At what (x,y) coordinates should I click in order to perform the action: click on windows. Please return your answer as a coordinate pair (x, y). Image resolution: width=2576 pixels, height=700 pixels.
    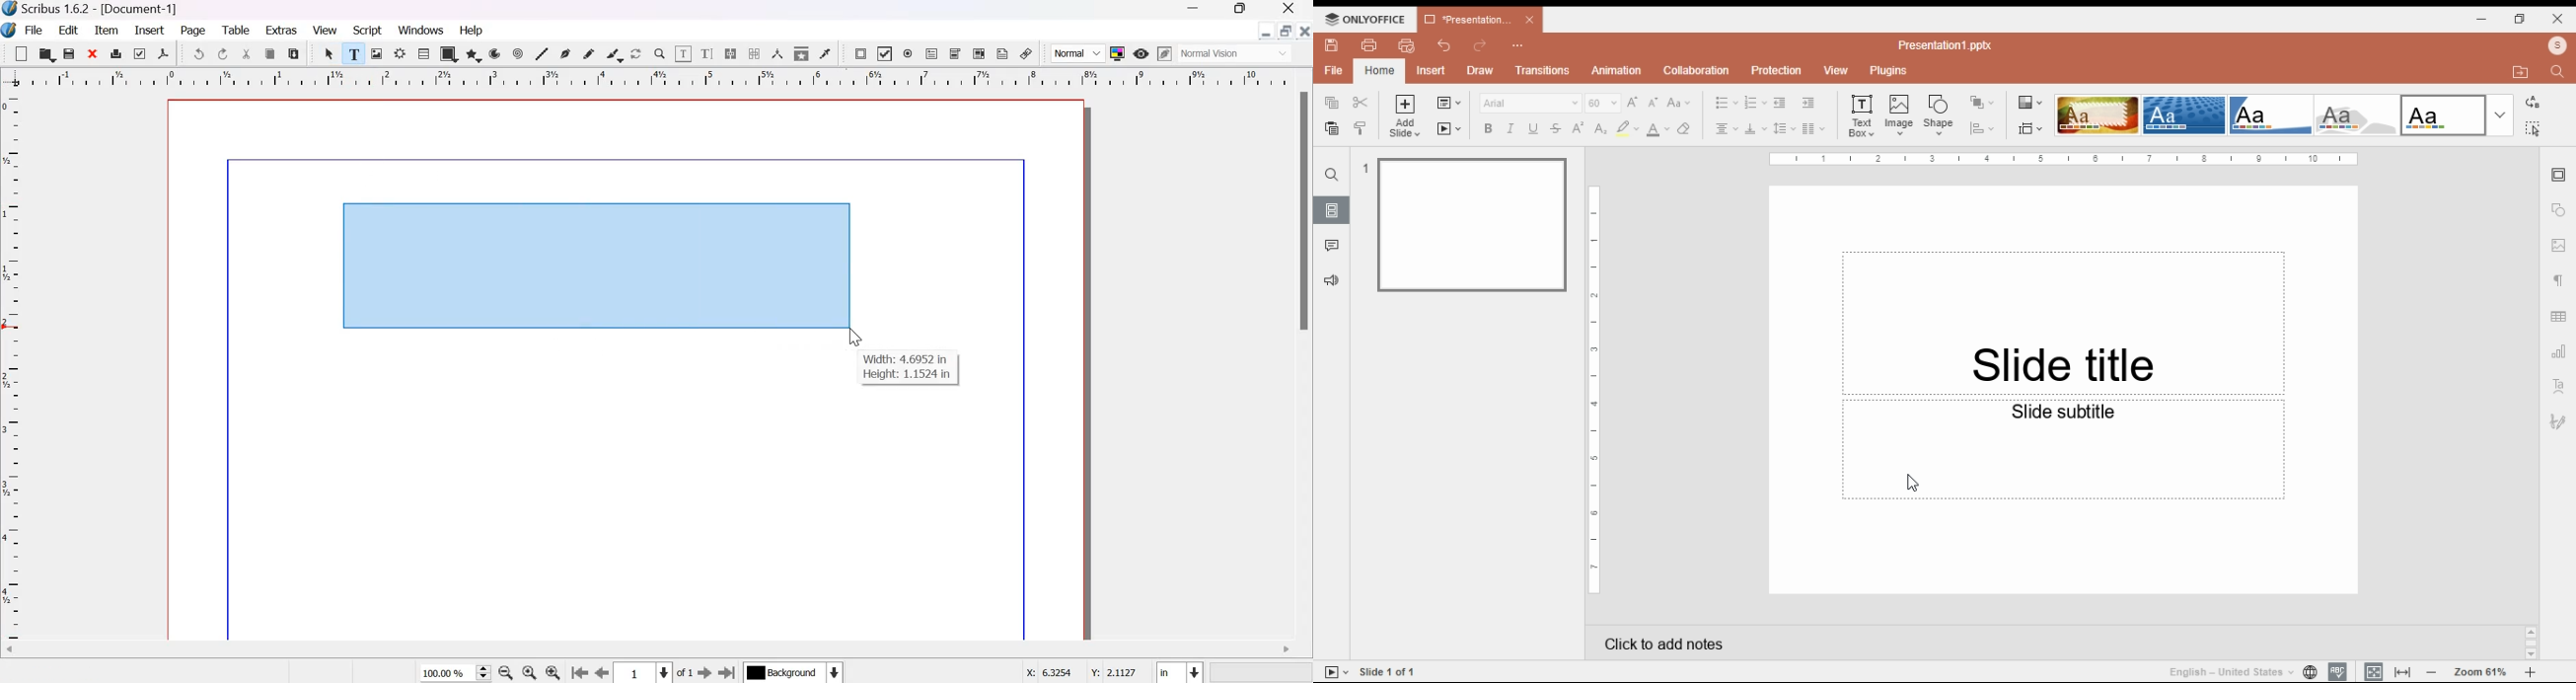
    Looking at the image, I should click on (423, 31).